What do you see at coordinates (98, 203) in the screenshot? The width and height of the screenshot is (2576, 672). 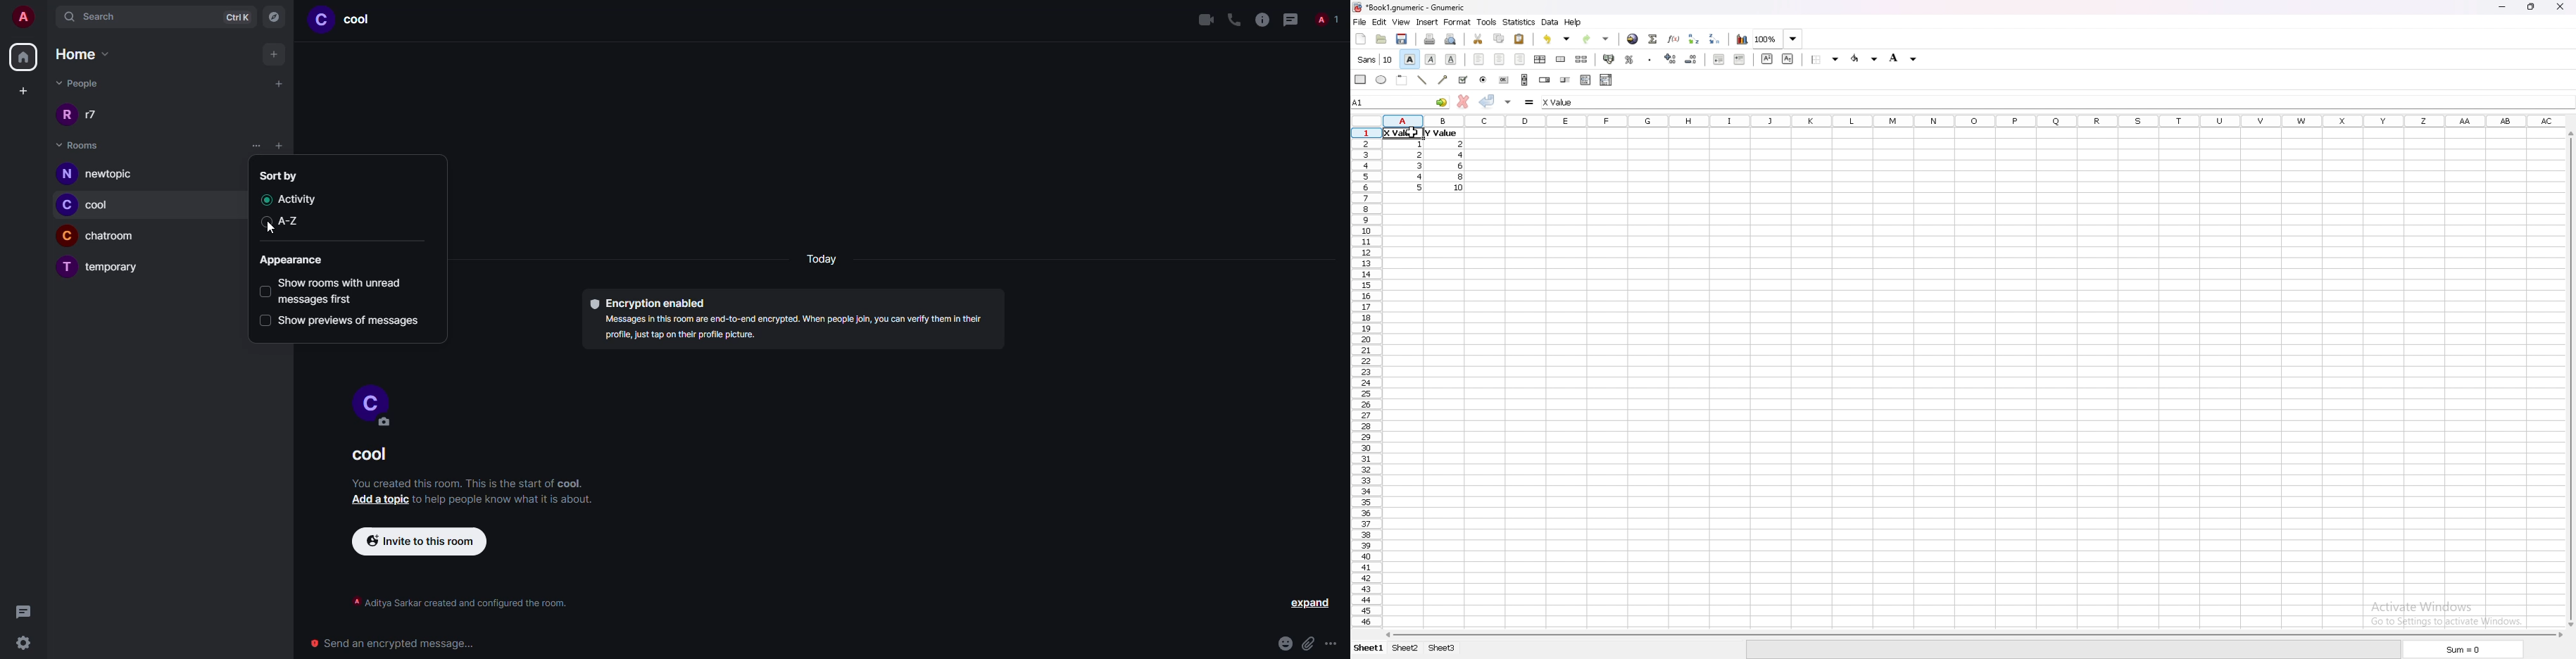 I see `room` at bounding box center [98, 203].